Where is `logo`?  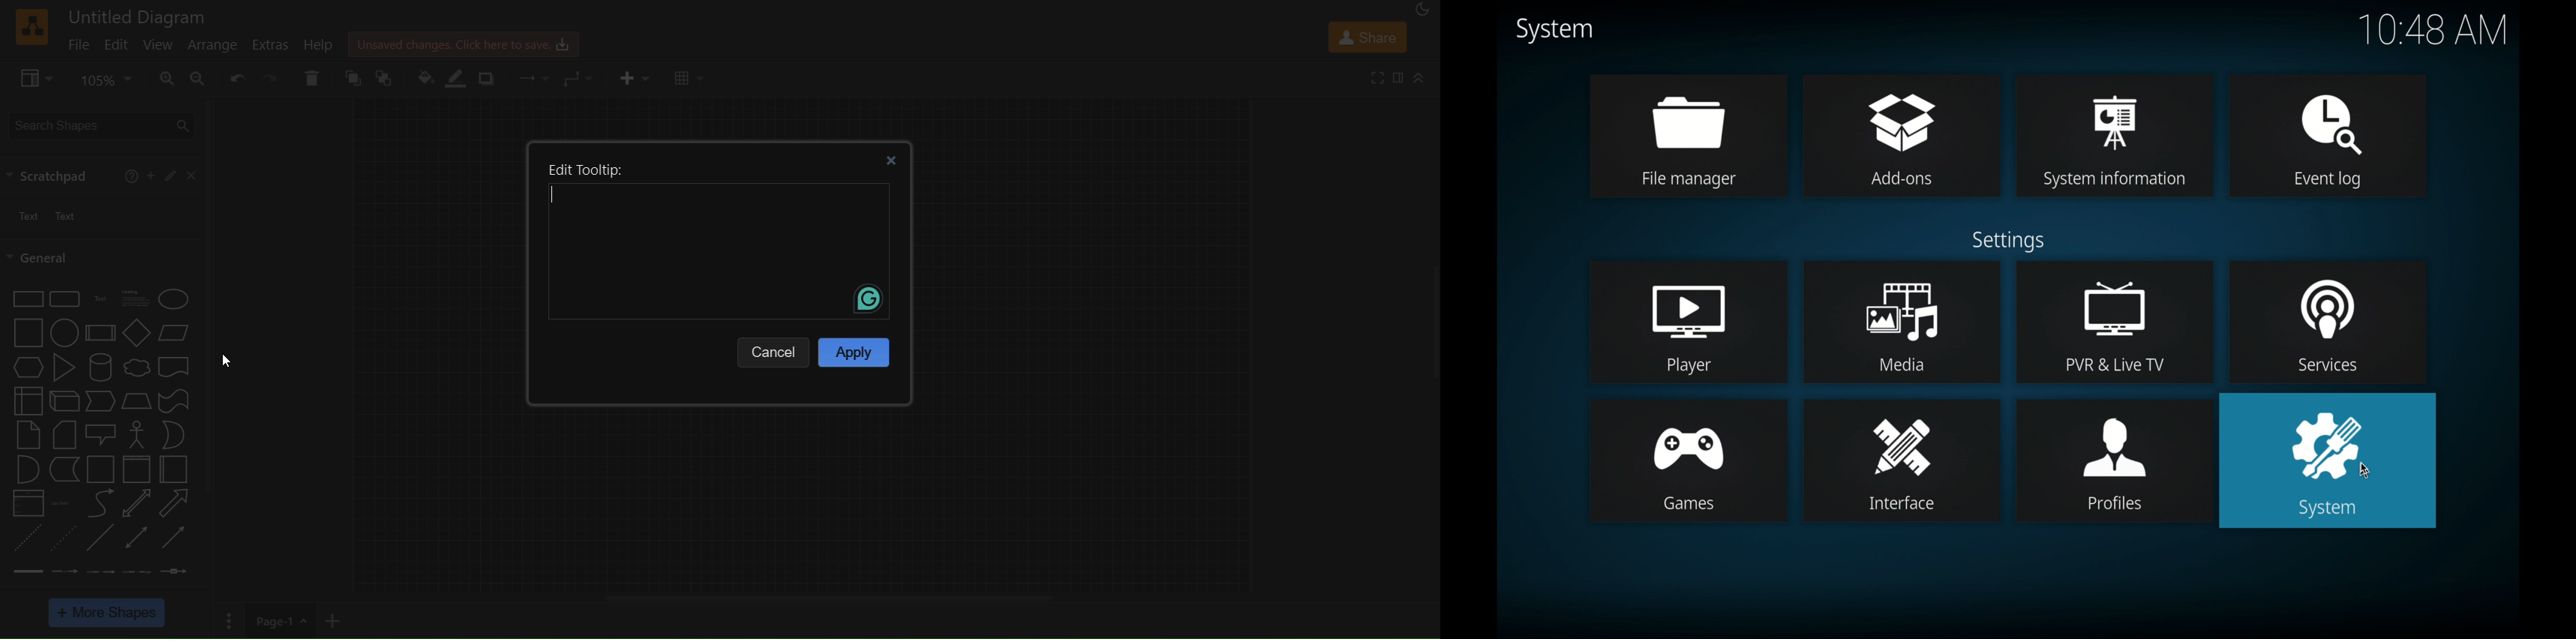
logo is located at coordinates (30, 28).